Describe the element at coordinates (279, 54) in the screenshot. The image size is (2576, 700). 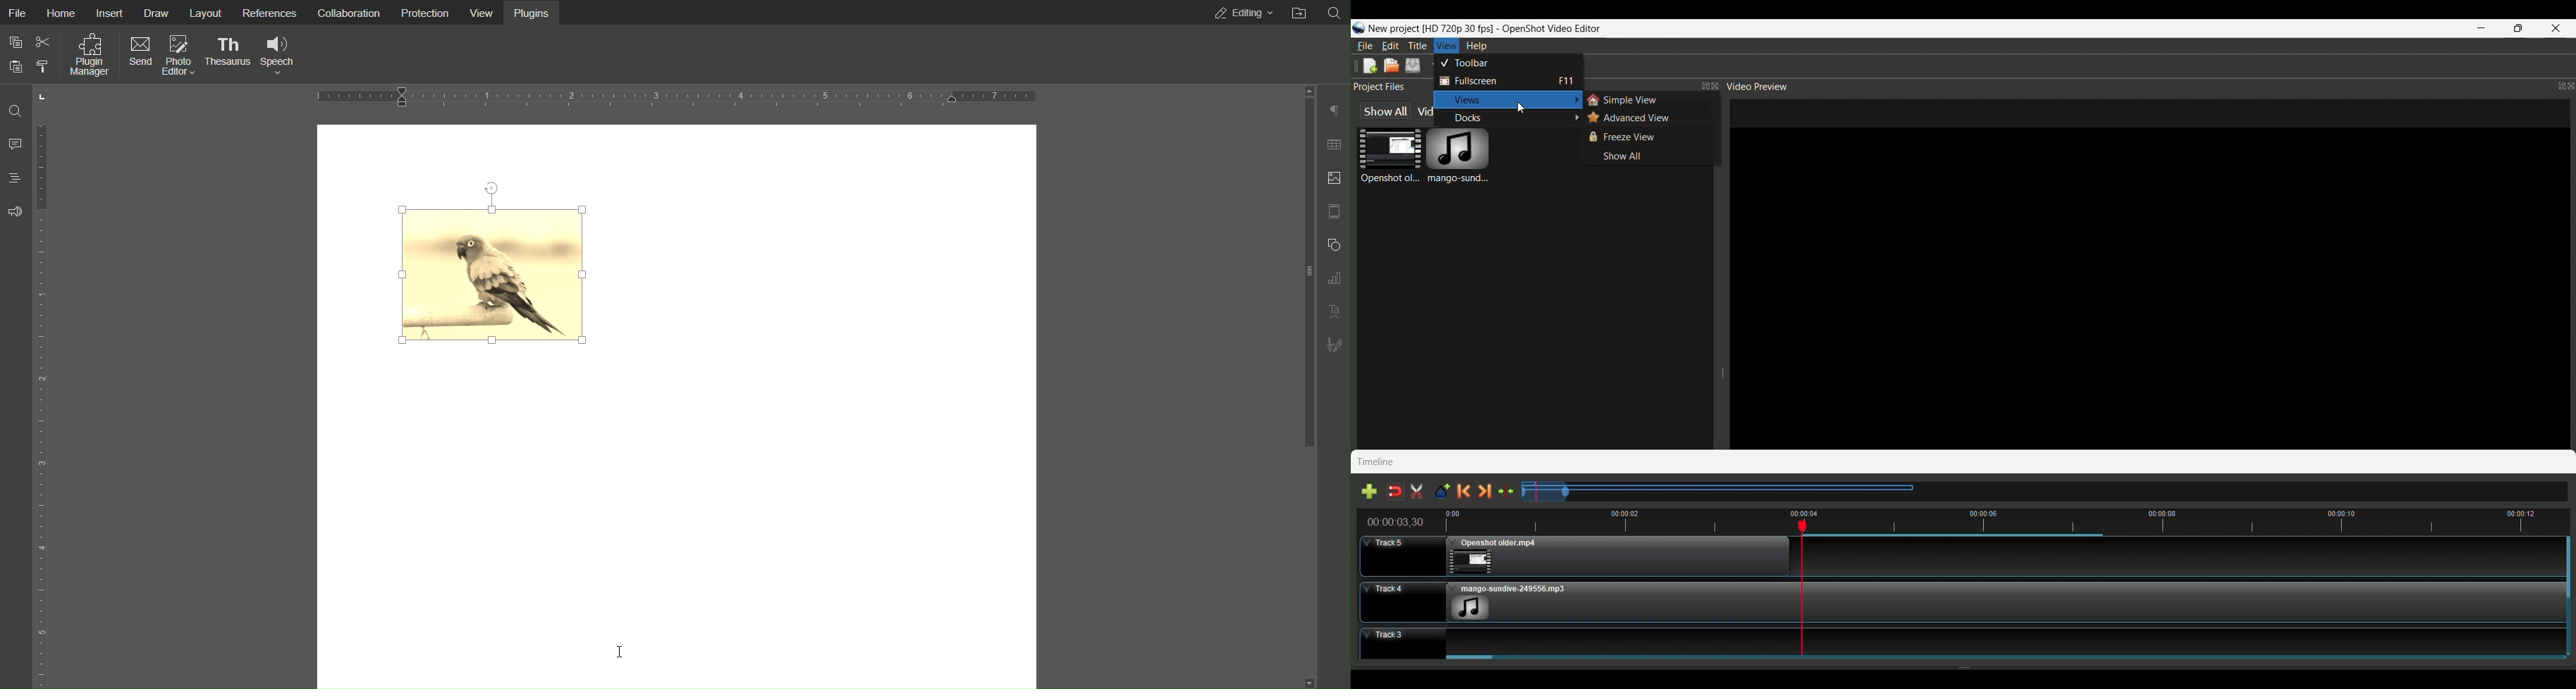
I see `Speech` at that location.